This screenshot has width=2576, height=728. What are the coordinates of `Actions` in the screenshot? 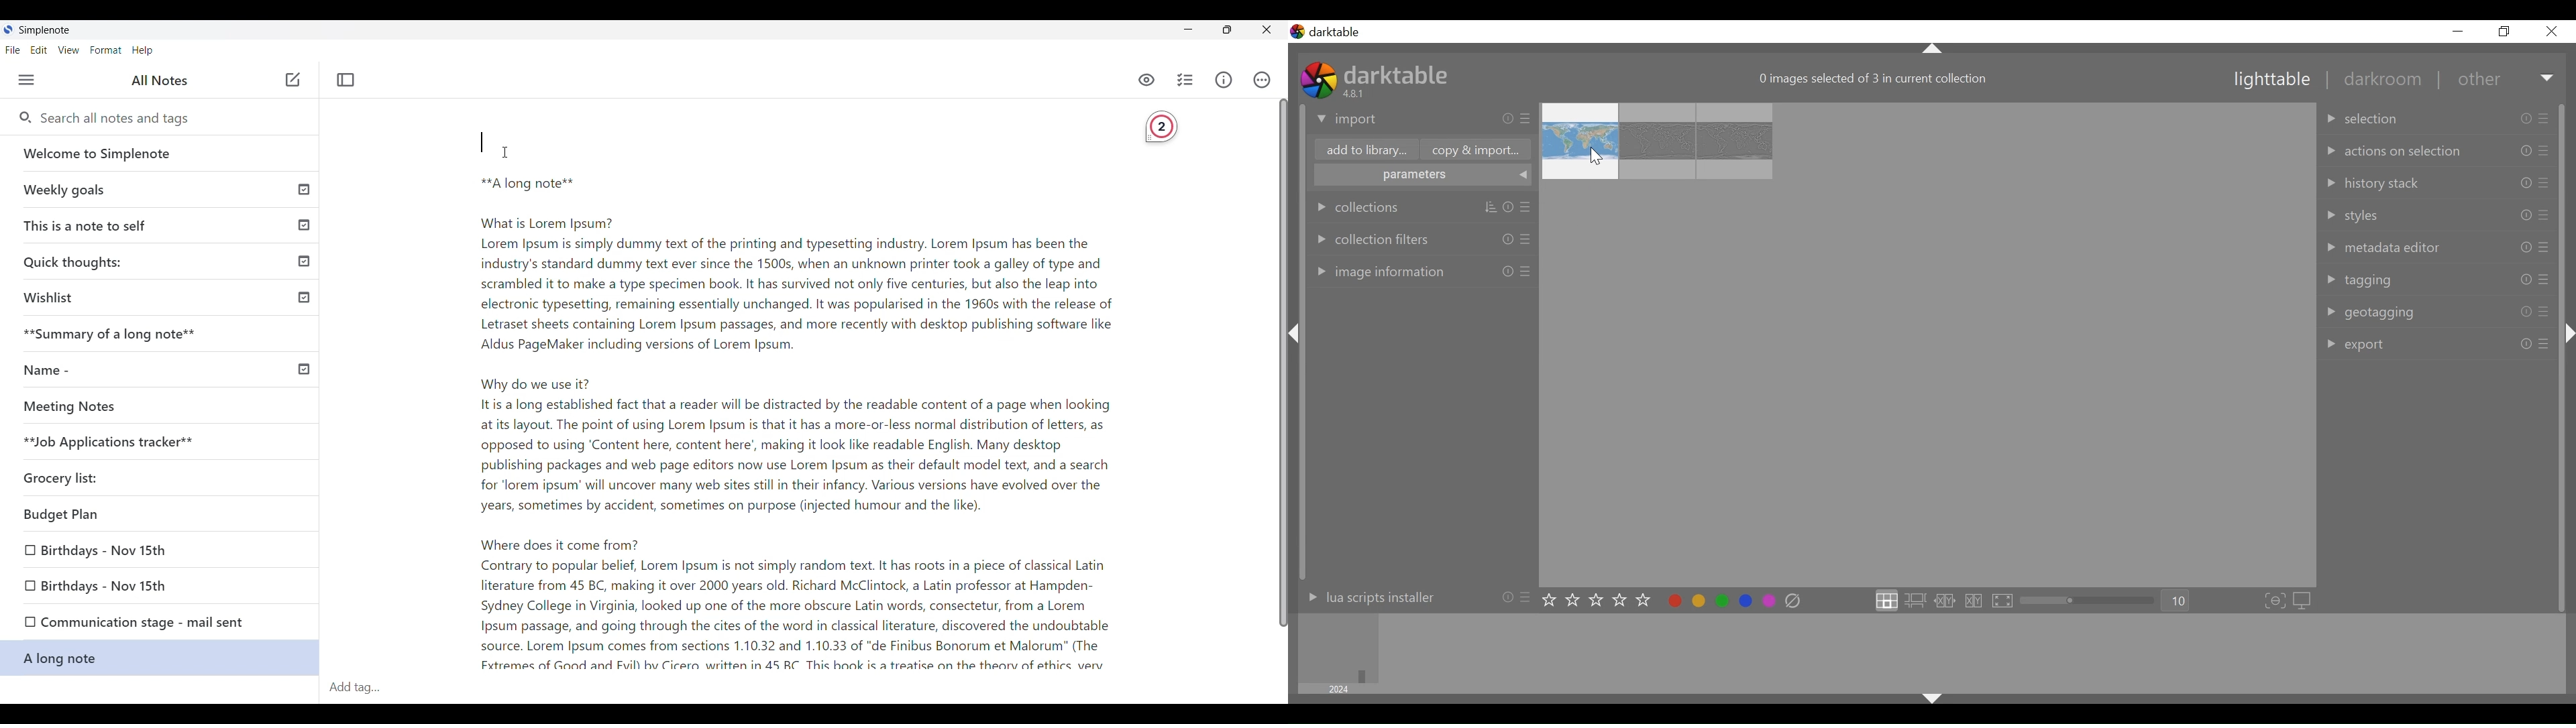 It's located at (1263, 80).